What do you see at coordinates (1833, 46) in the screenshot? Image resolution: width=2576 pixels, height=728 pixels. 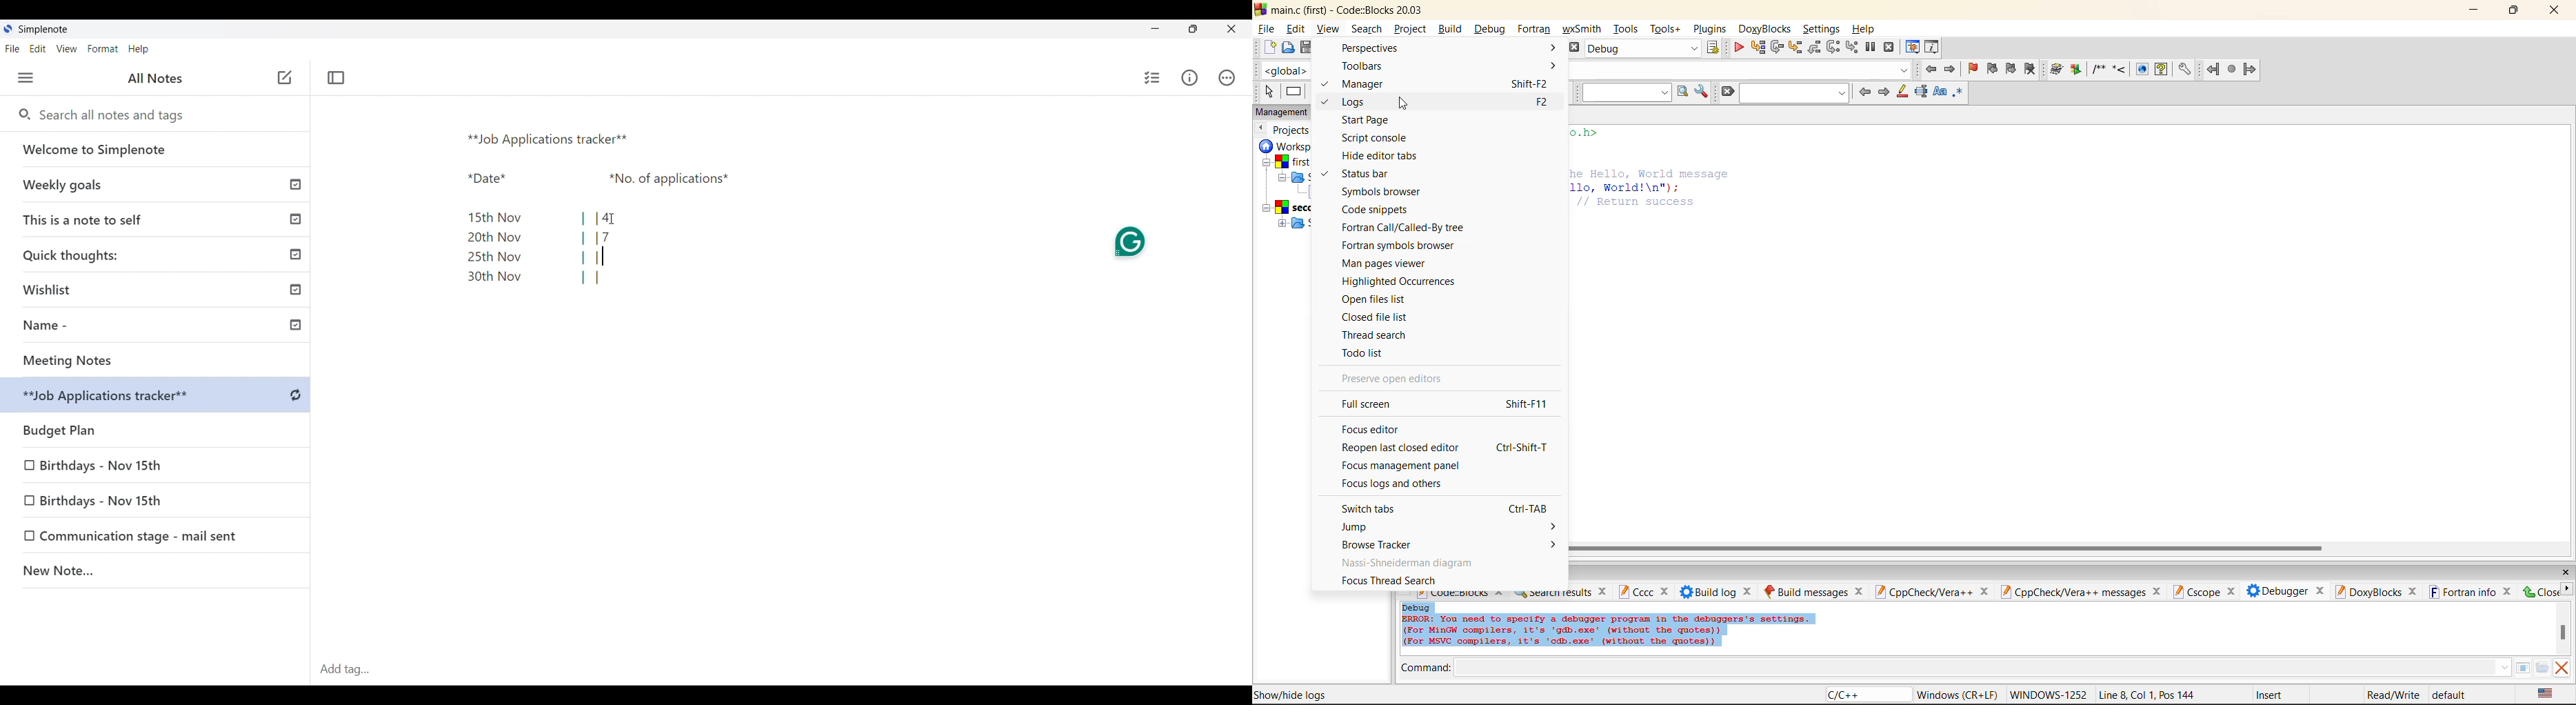 I see `next instruction` at bounding box center [1833, 46].